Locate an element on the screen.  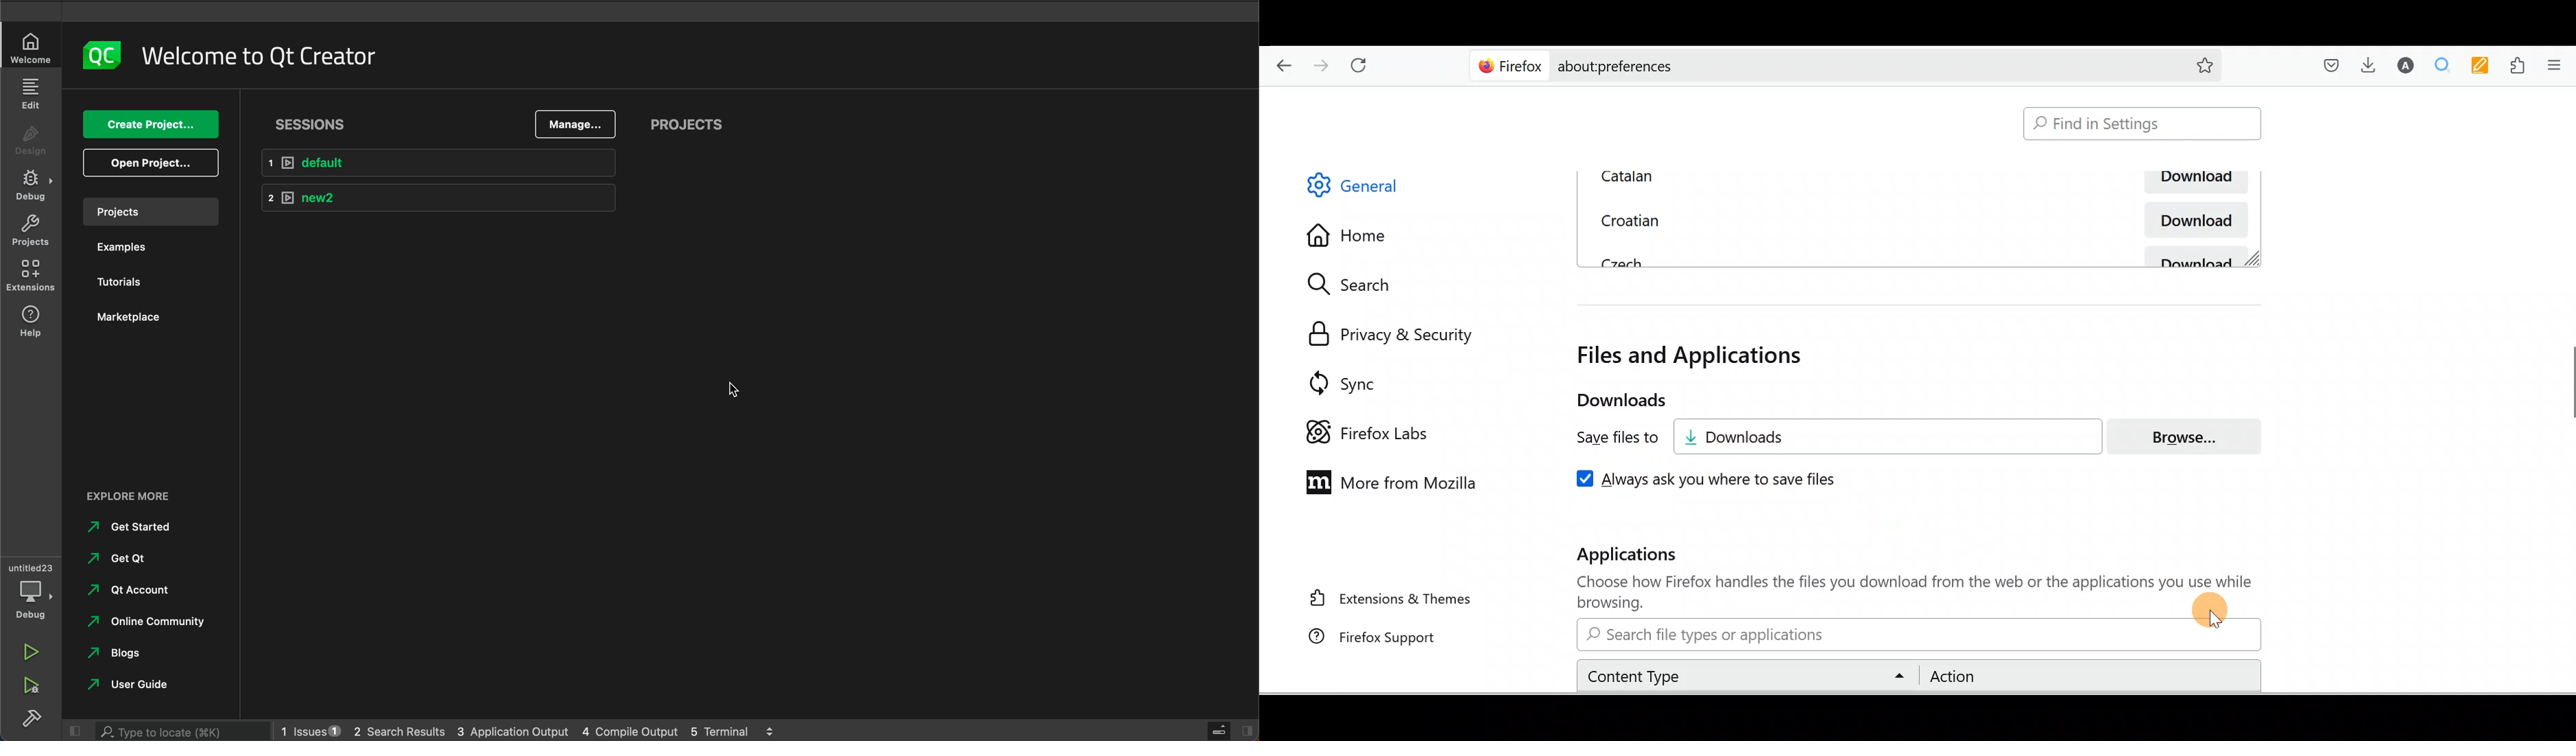
Mouse up - scroll bar is located at coordinates (2568, 388).